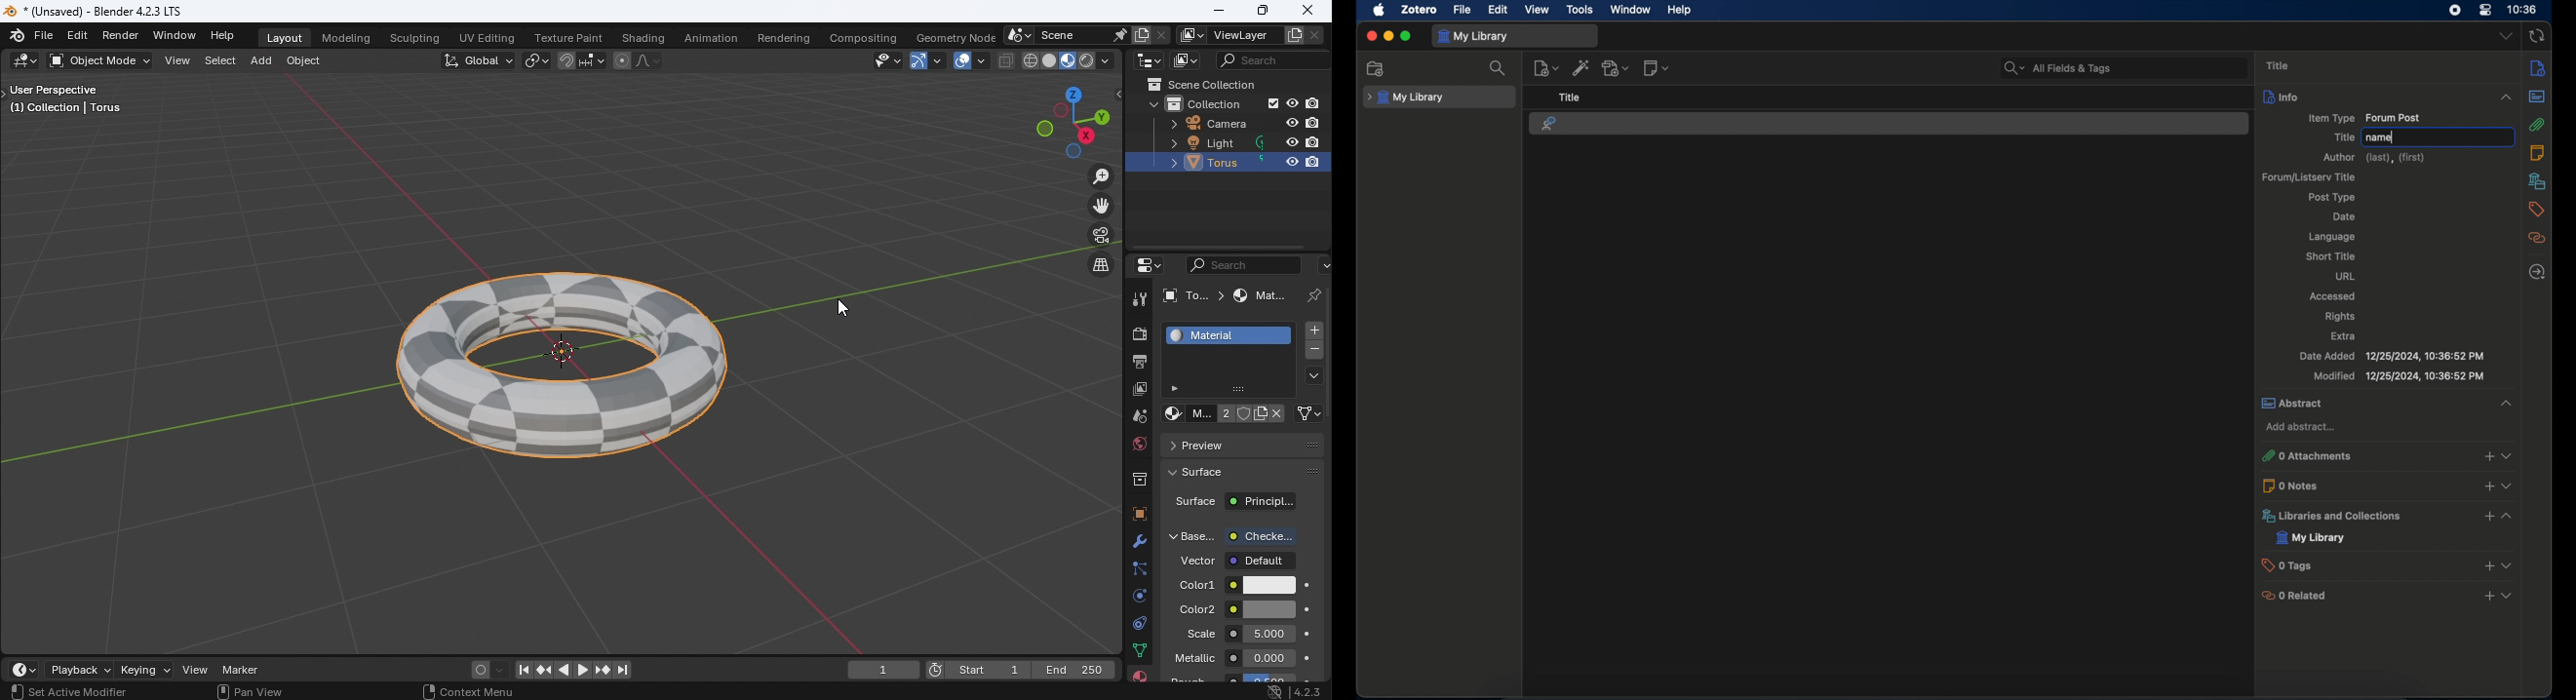 This screenshot has height=700, width=2576. I want to click on Metallic, so click(1232, 658).